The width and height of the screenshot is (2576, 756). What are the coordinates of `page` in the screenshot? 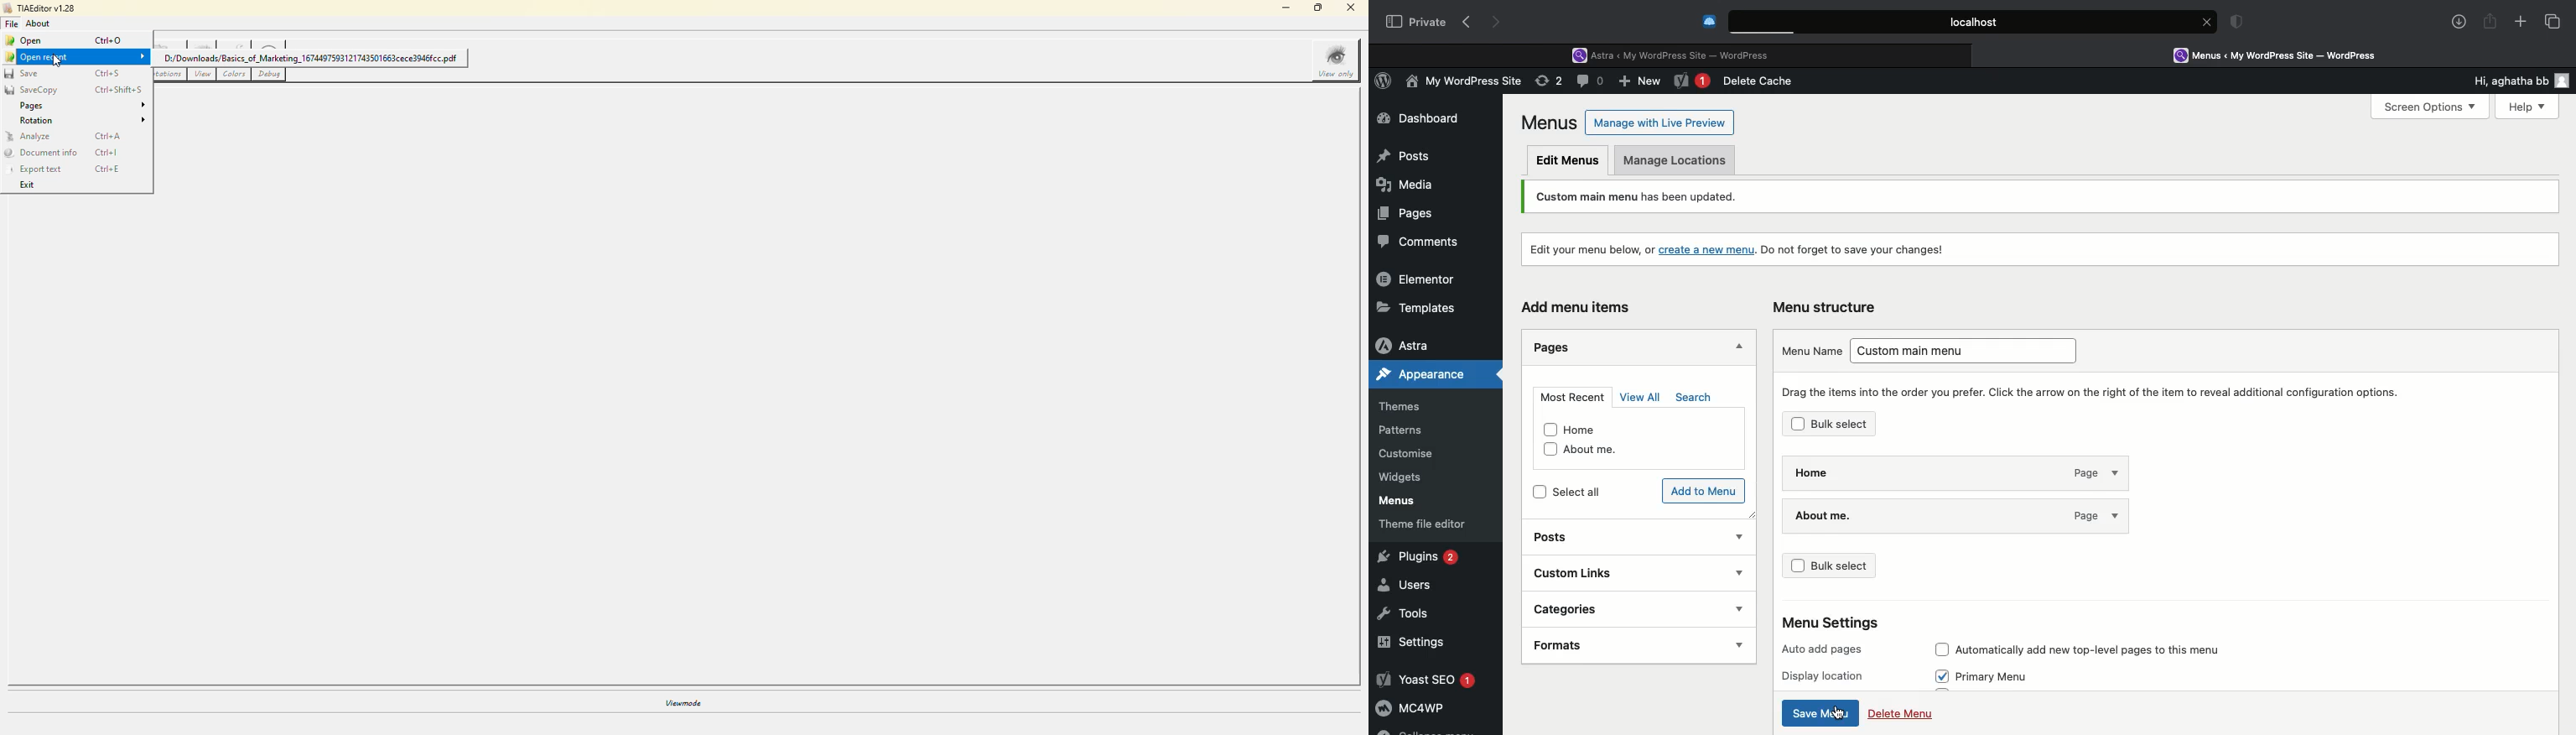 It's located at (2090, 515).